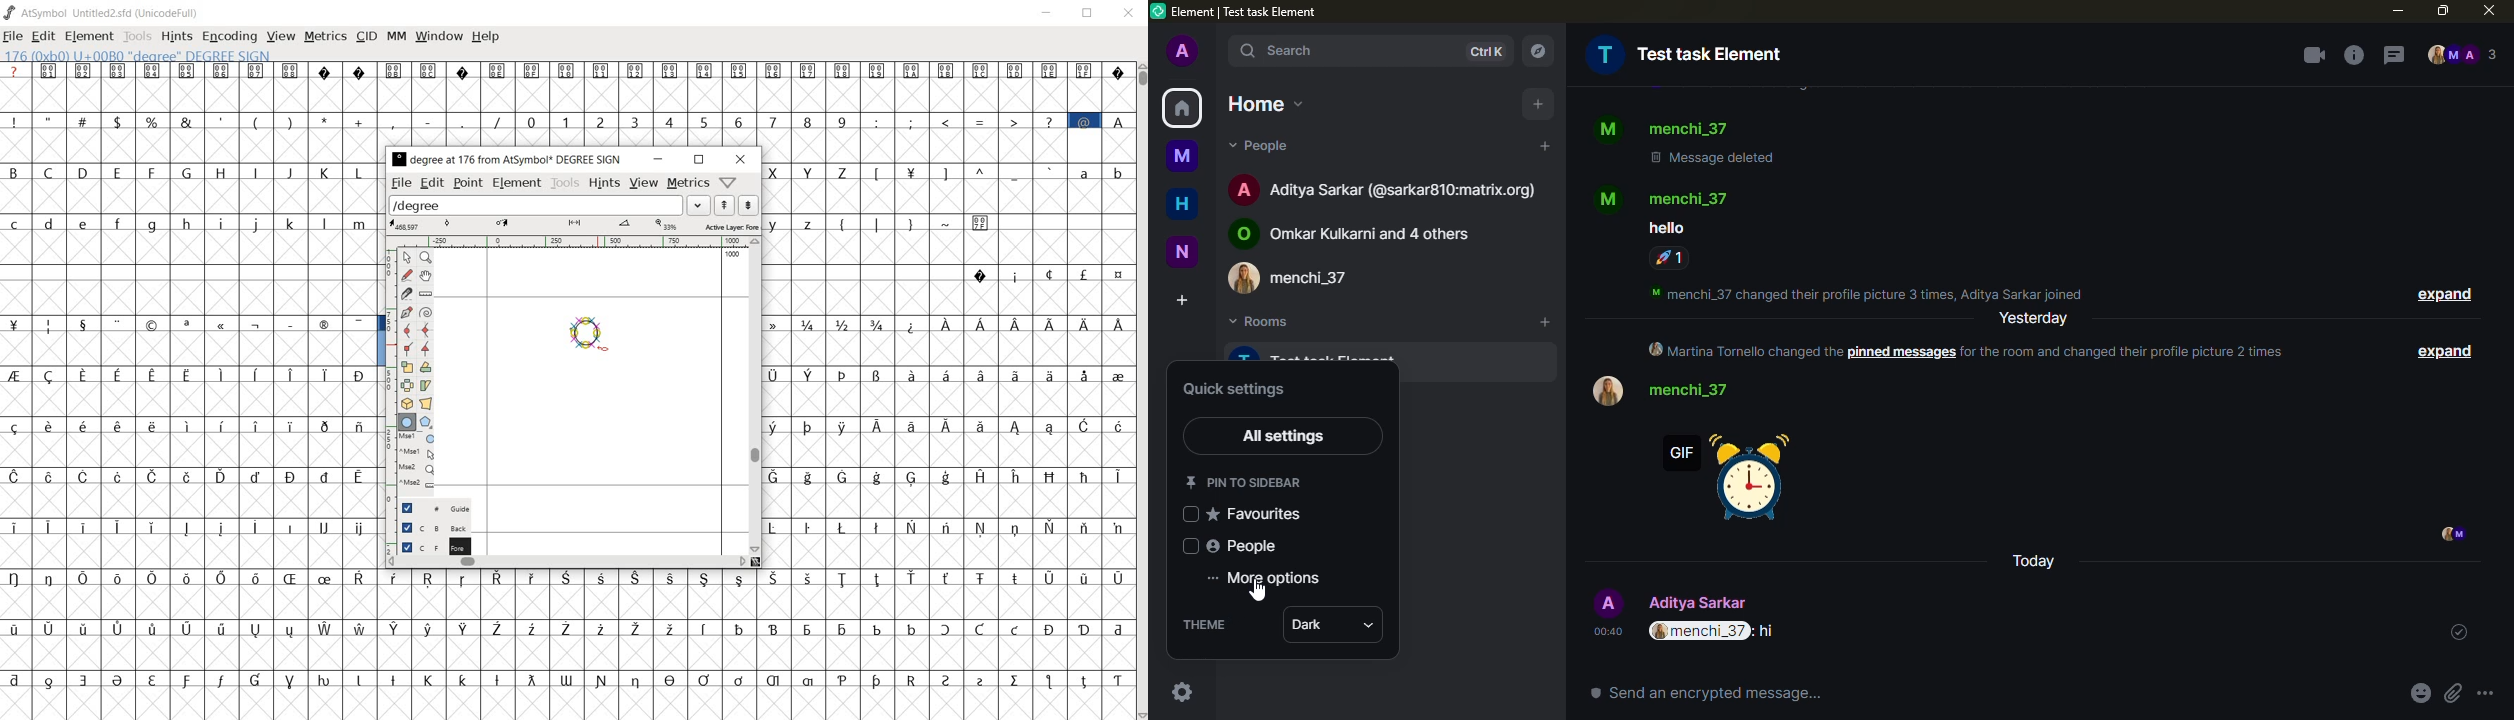 This screenshot has width=2520, height=728. I want to click on scroll by hand, so click(425, 278).